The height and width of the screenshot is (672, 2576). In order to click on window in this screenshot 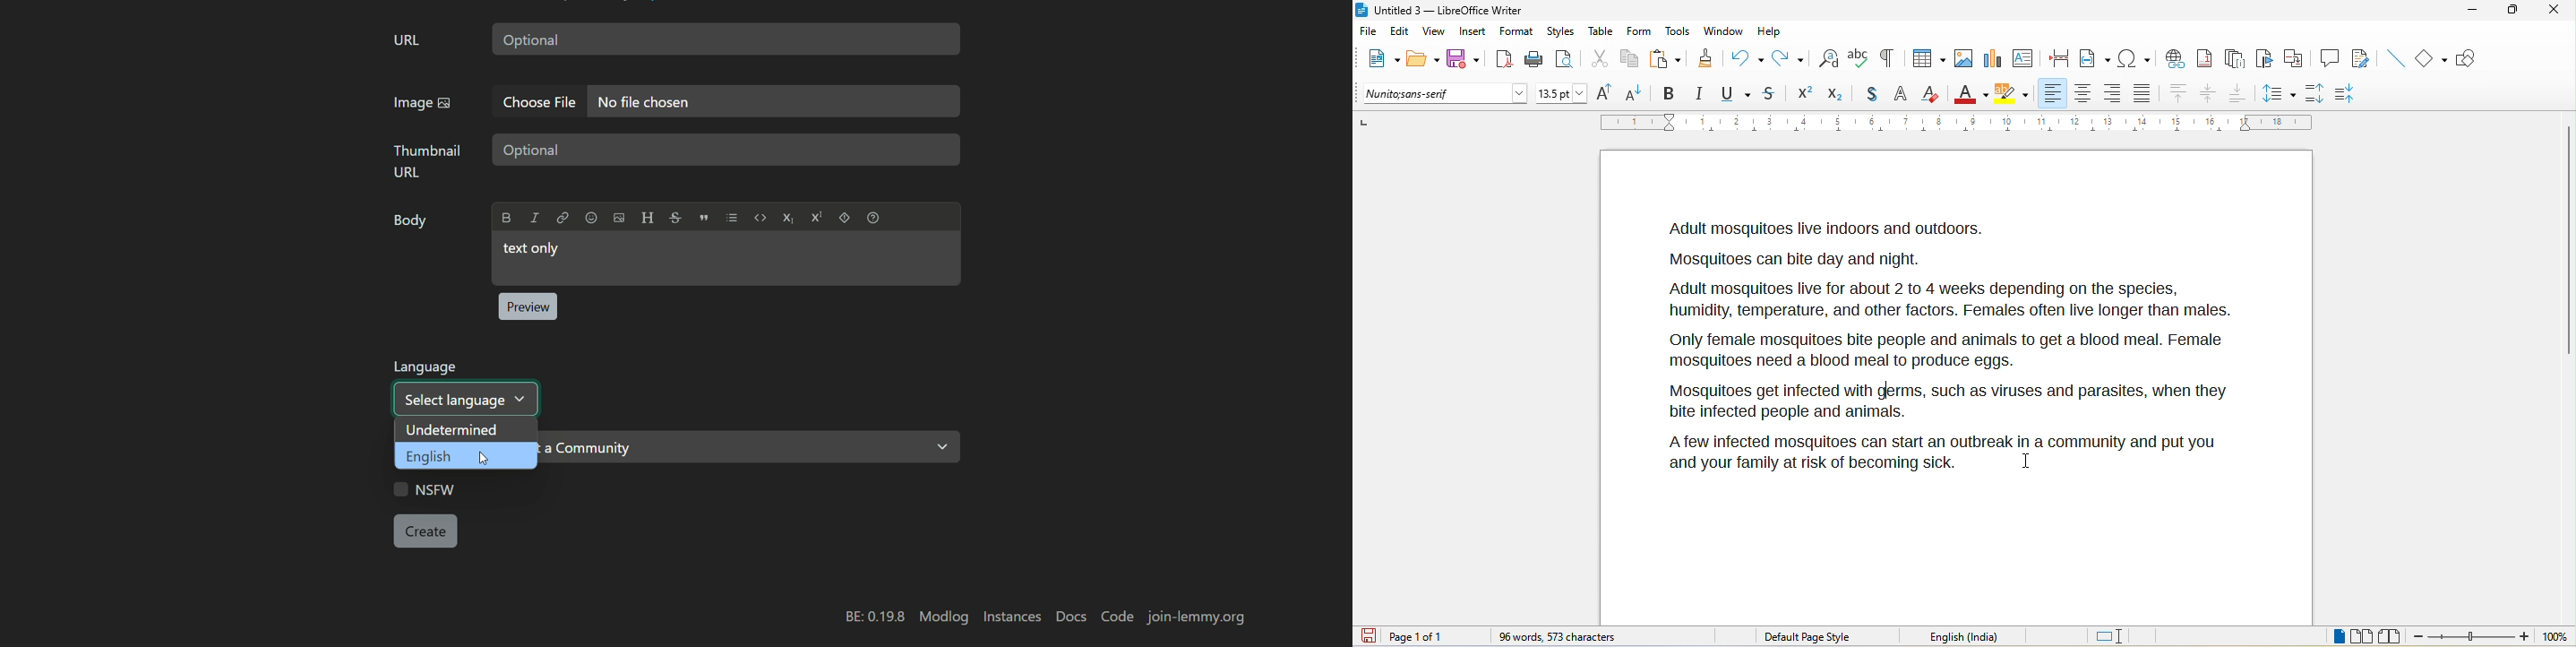, I will do `click(1722, 33)`.